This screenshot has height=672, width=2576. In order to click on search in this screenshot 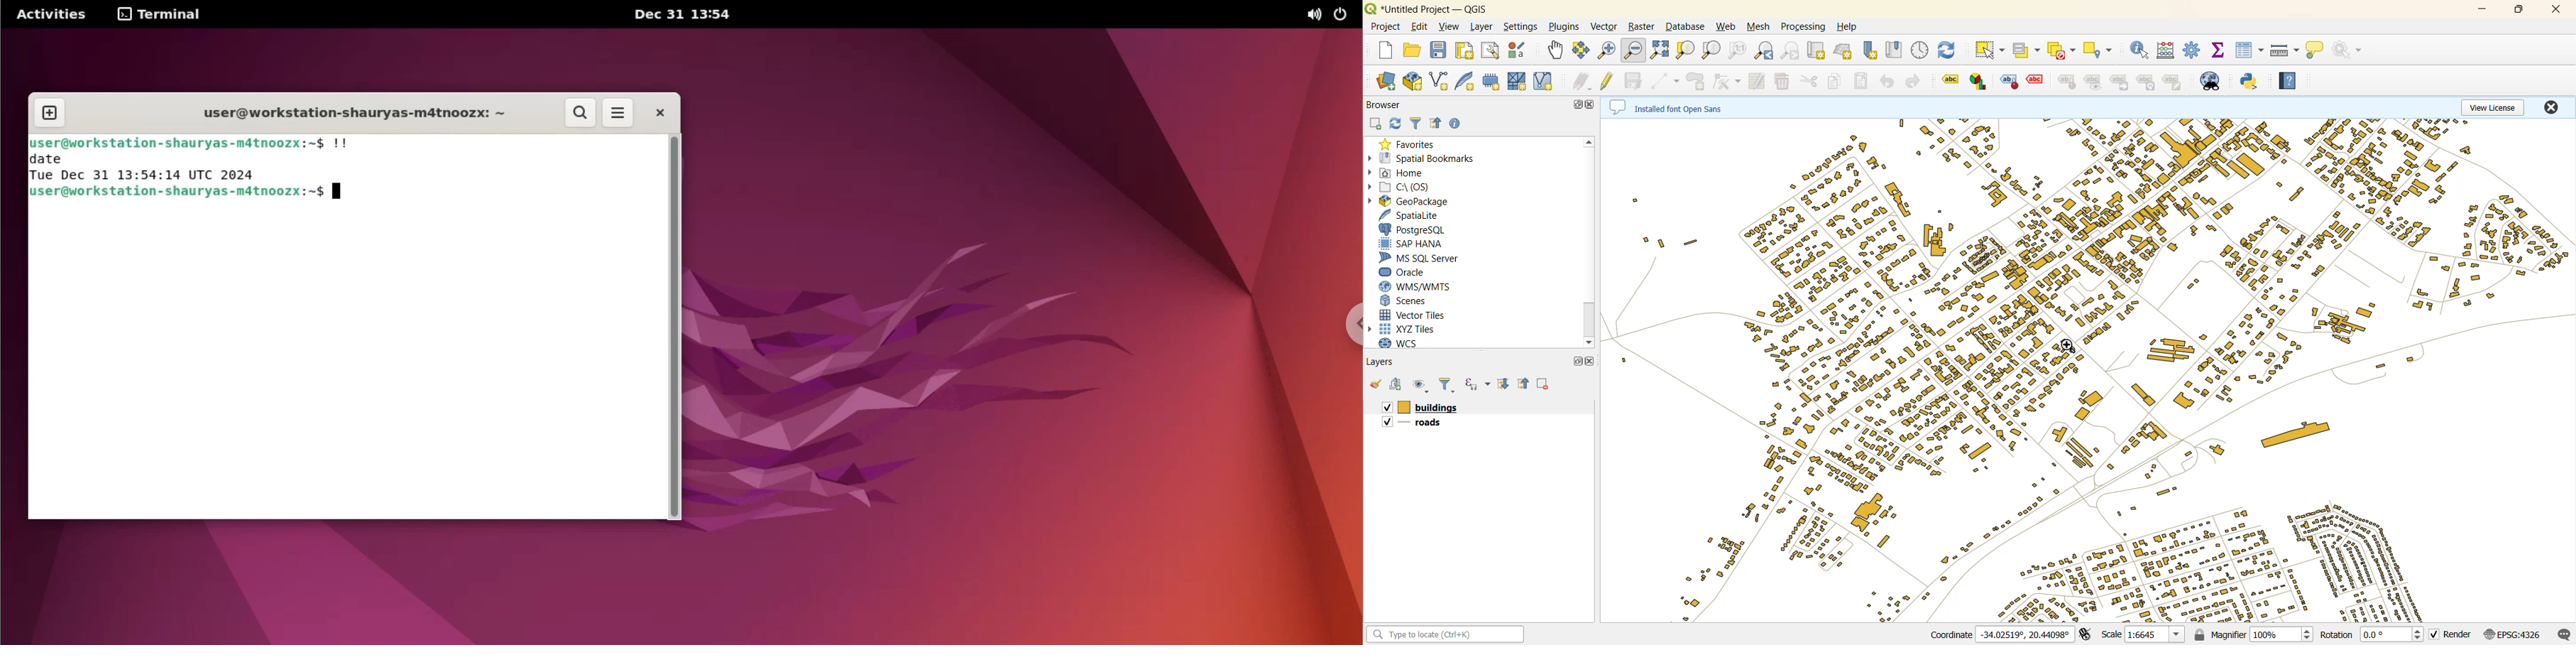, I will do `click(581, 113)`.